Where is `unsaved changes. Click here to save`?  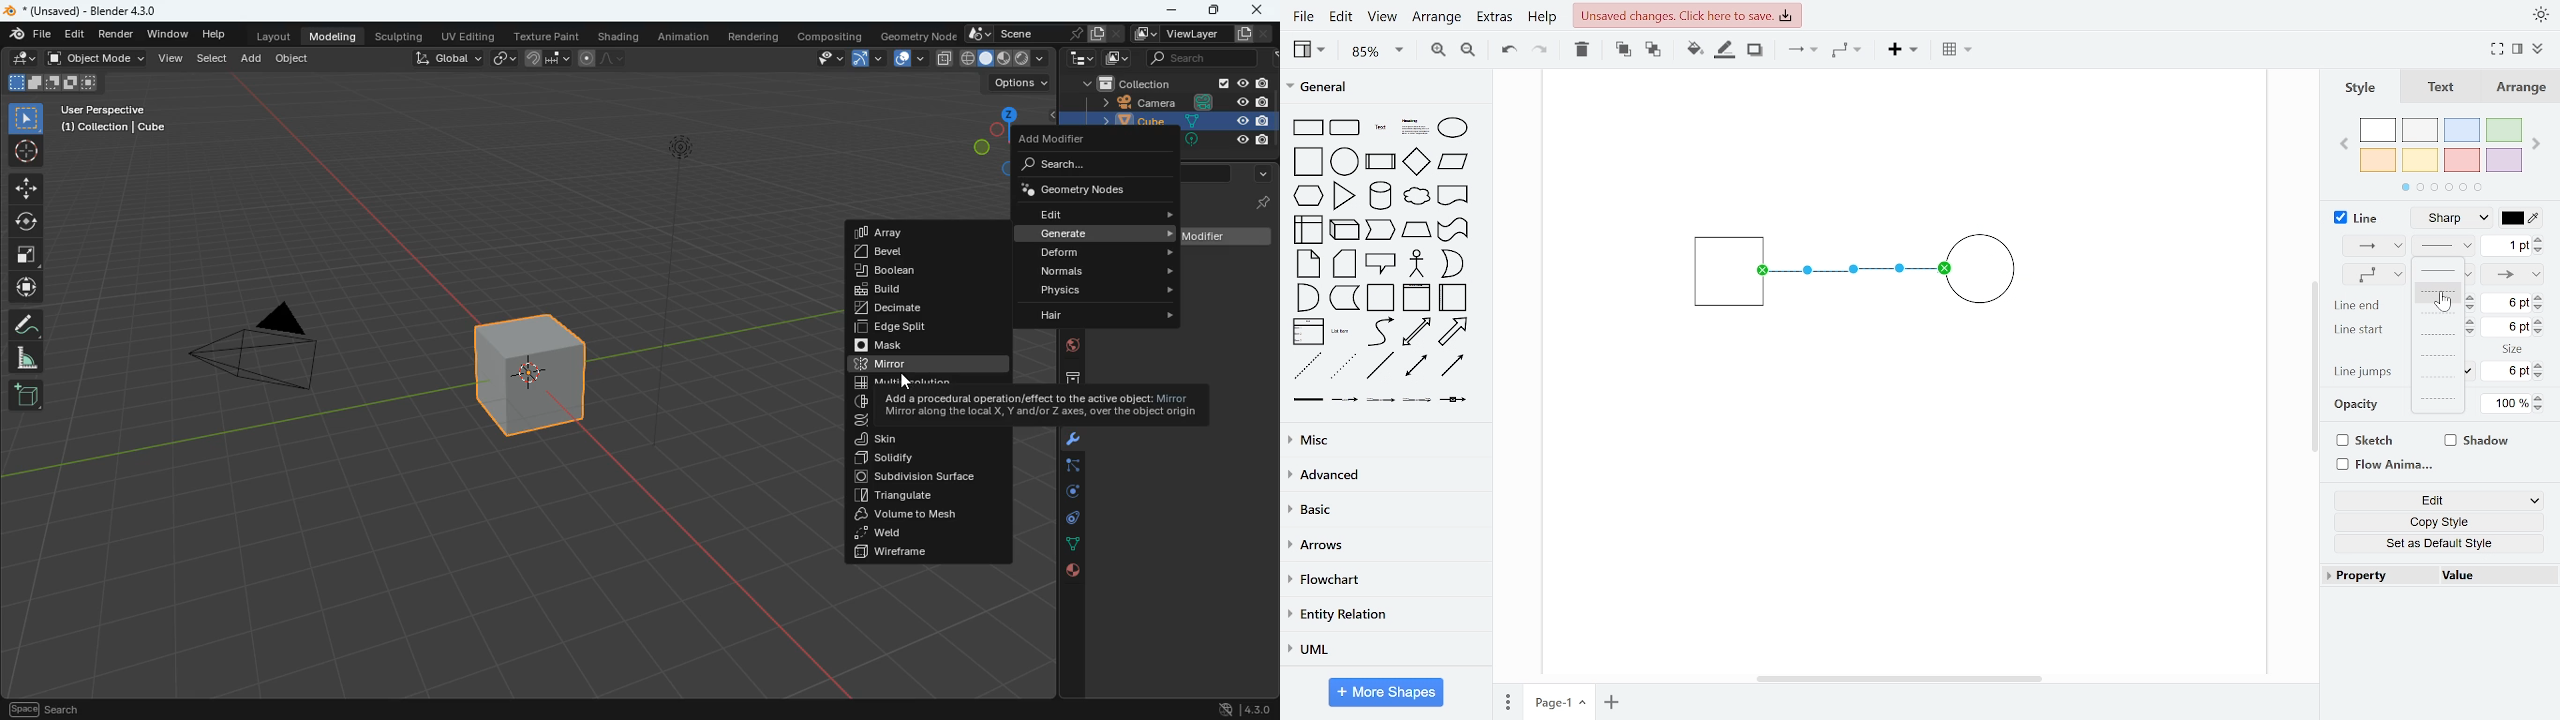 unsaved changes. Click here to save is located at coordinates (1688, 14).